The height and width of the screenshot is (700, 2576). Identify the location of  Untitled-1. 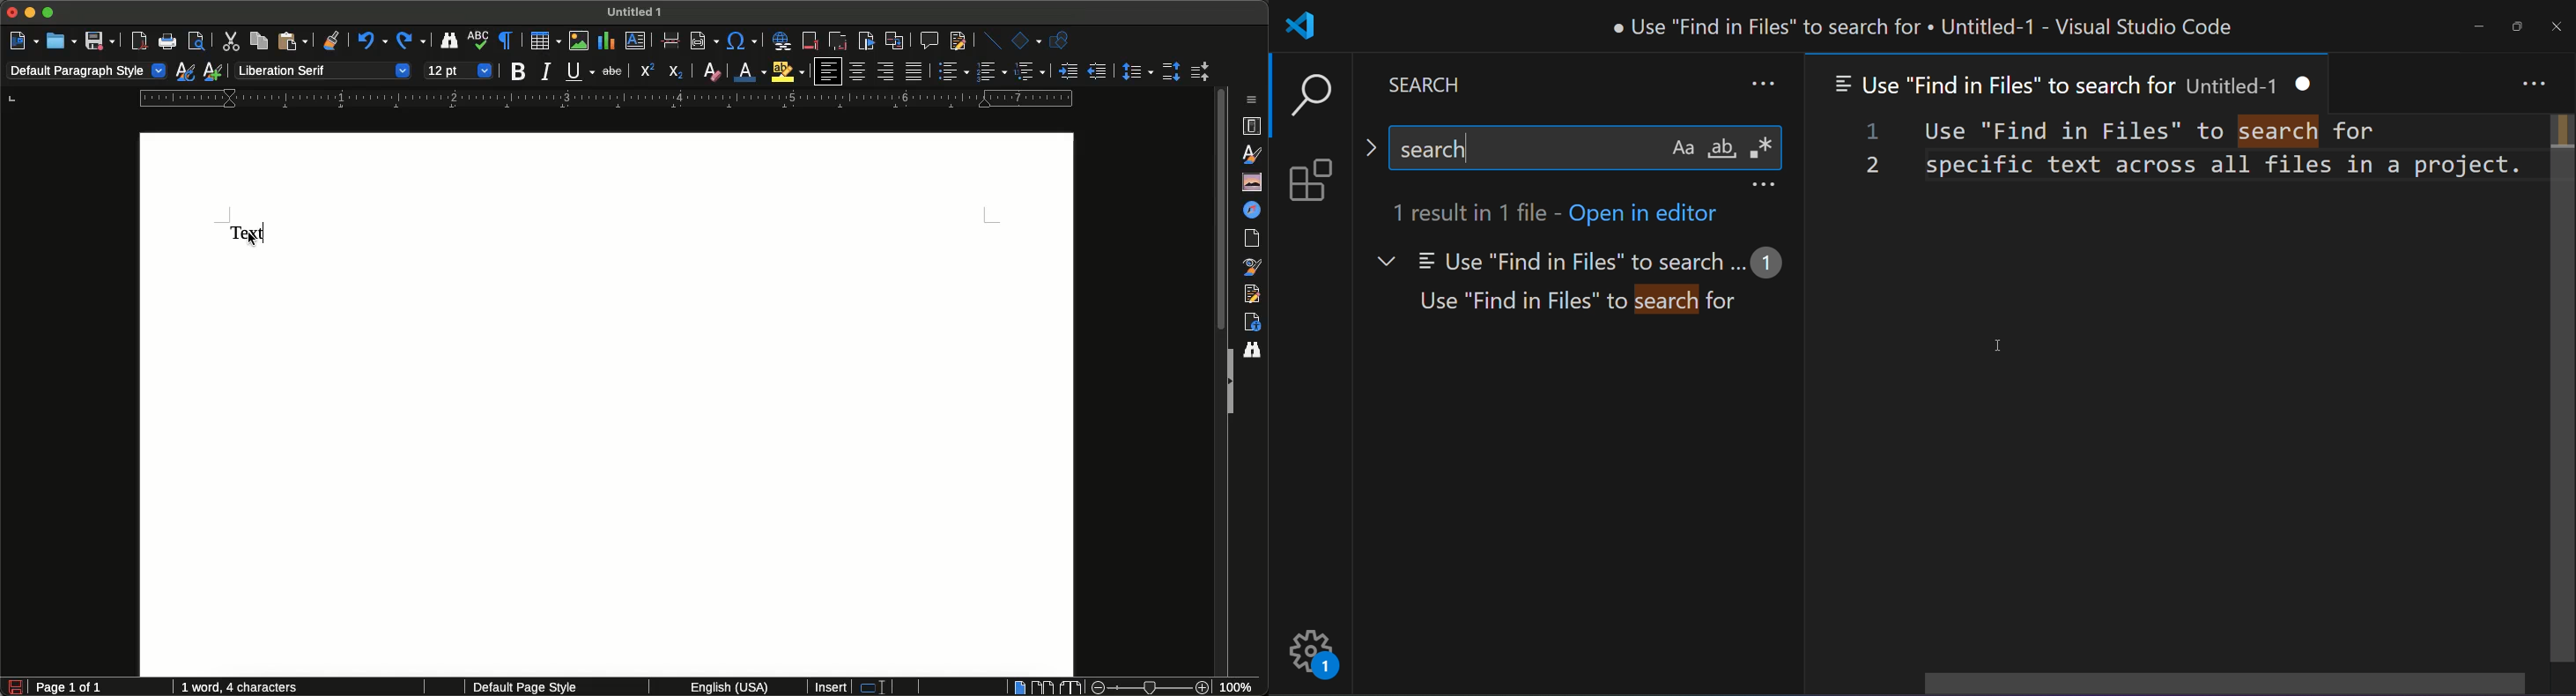
(2233, 84).